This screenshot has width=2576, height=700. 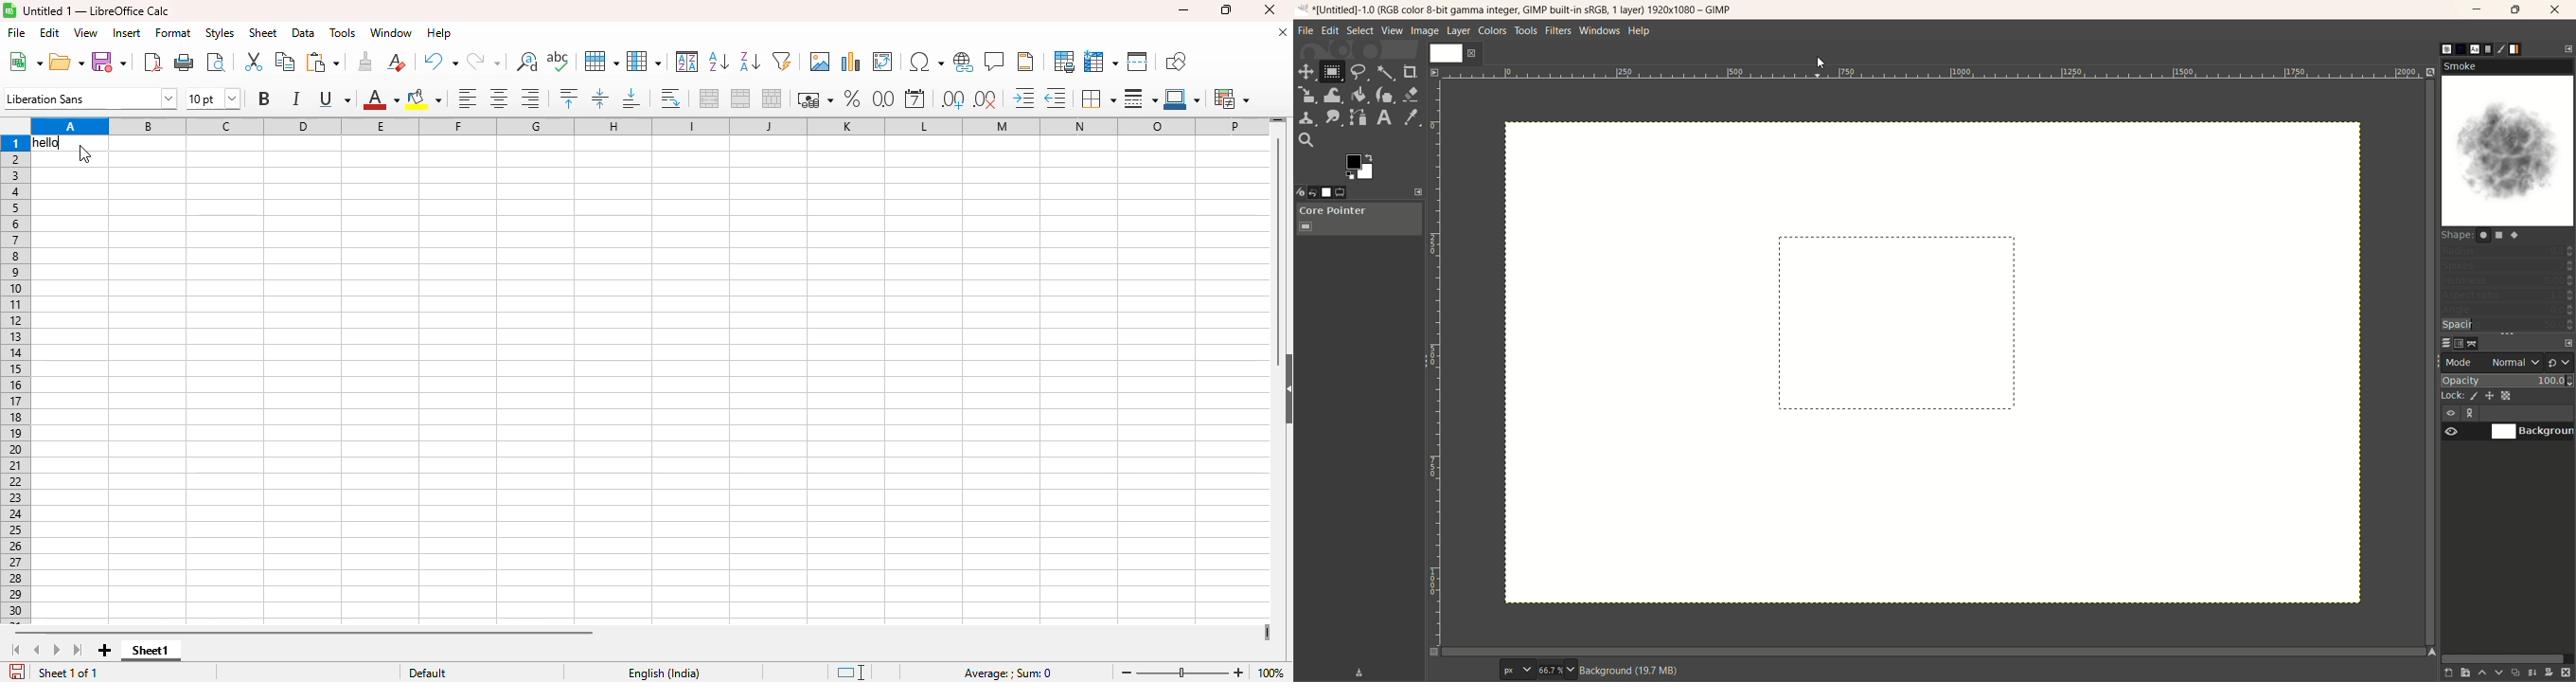 What do you see at coordinates (1008, 673) in the screenshot?
I see `formula` at bounding box center [1008, 673].